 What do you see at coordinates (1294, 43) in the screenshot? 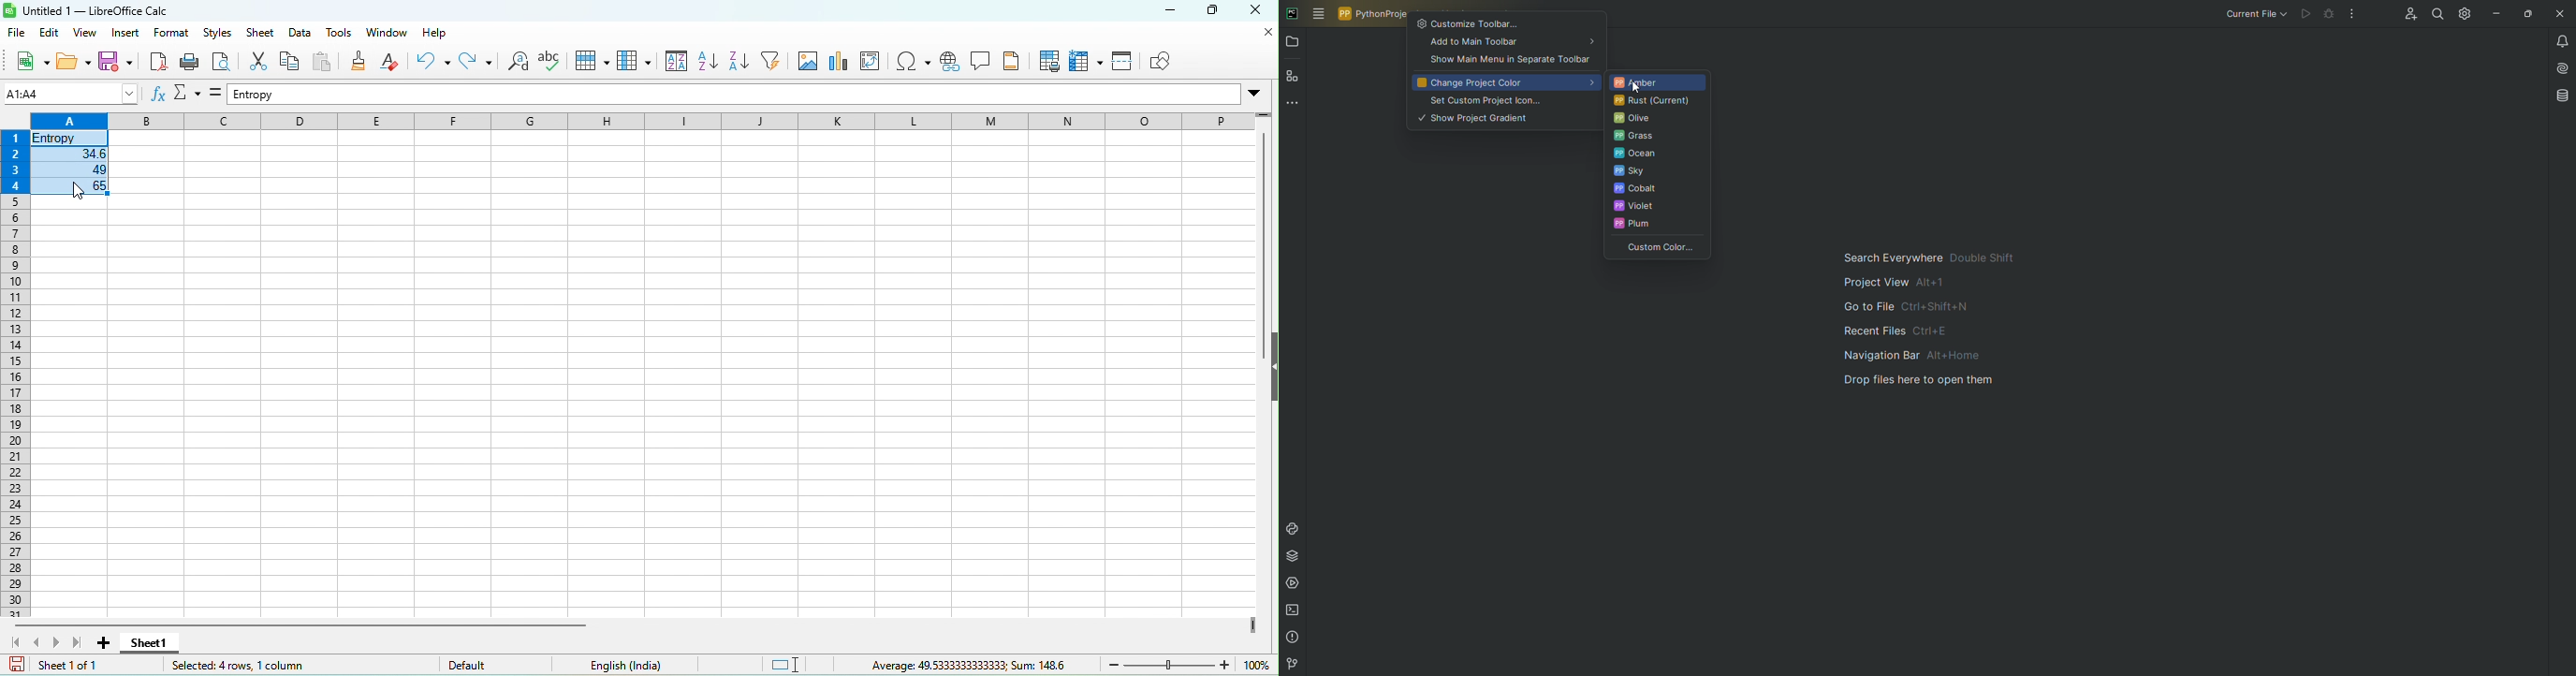
I see `Project` at bounding box center [1294, 43].